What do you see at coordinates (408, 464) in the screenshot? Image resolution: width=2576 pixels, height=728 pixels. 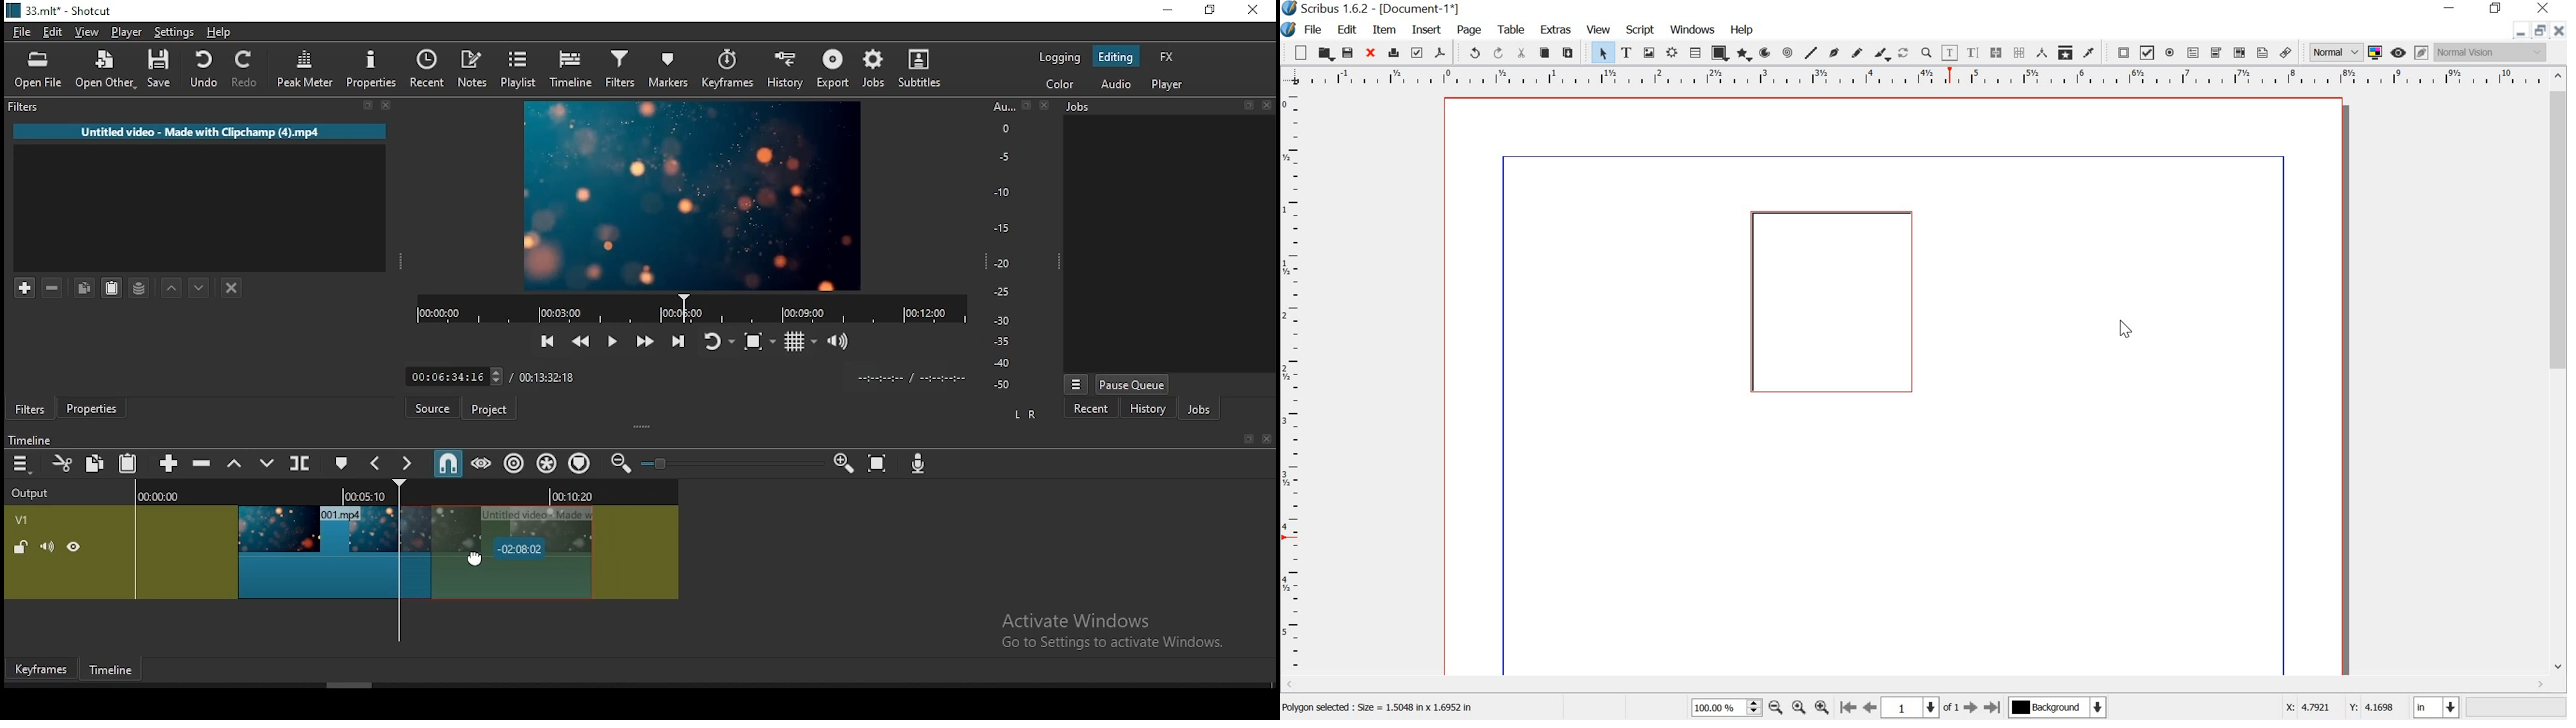 I see `next marker` at bounding box center [408, 464].